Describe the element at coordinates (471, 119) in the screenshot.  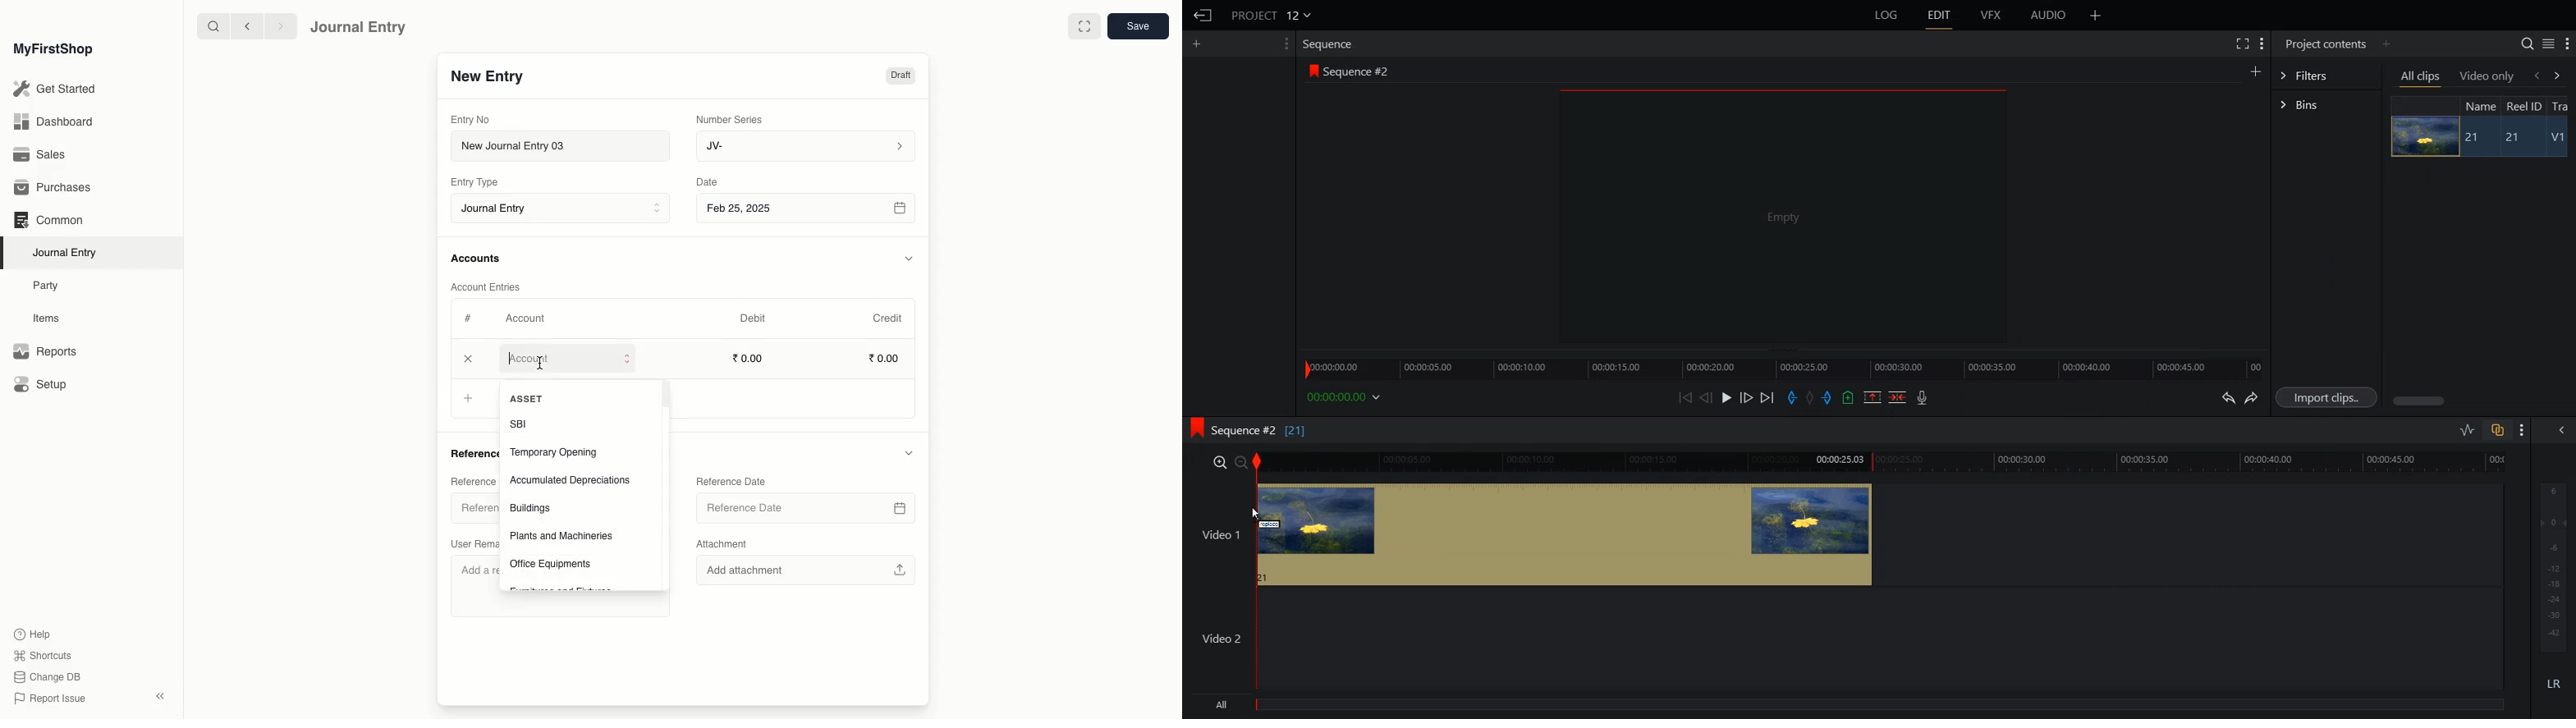
I see `Entry No` at that location.